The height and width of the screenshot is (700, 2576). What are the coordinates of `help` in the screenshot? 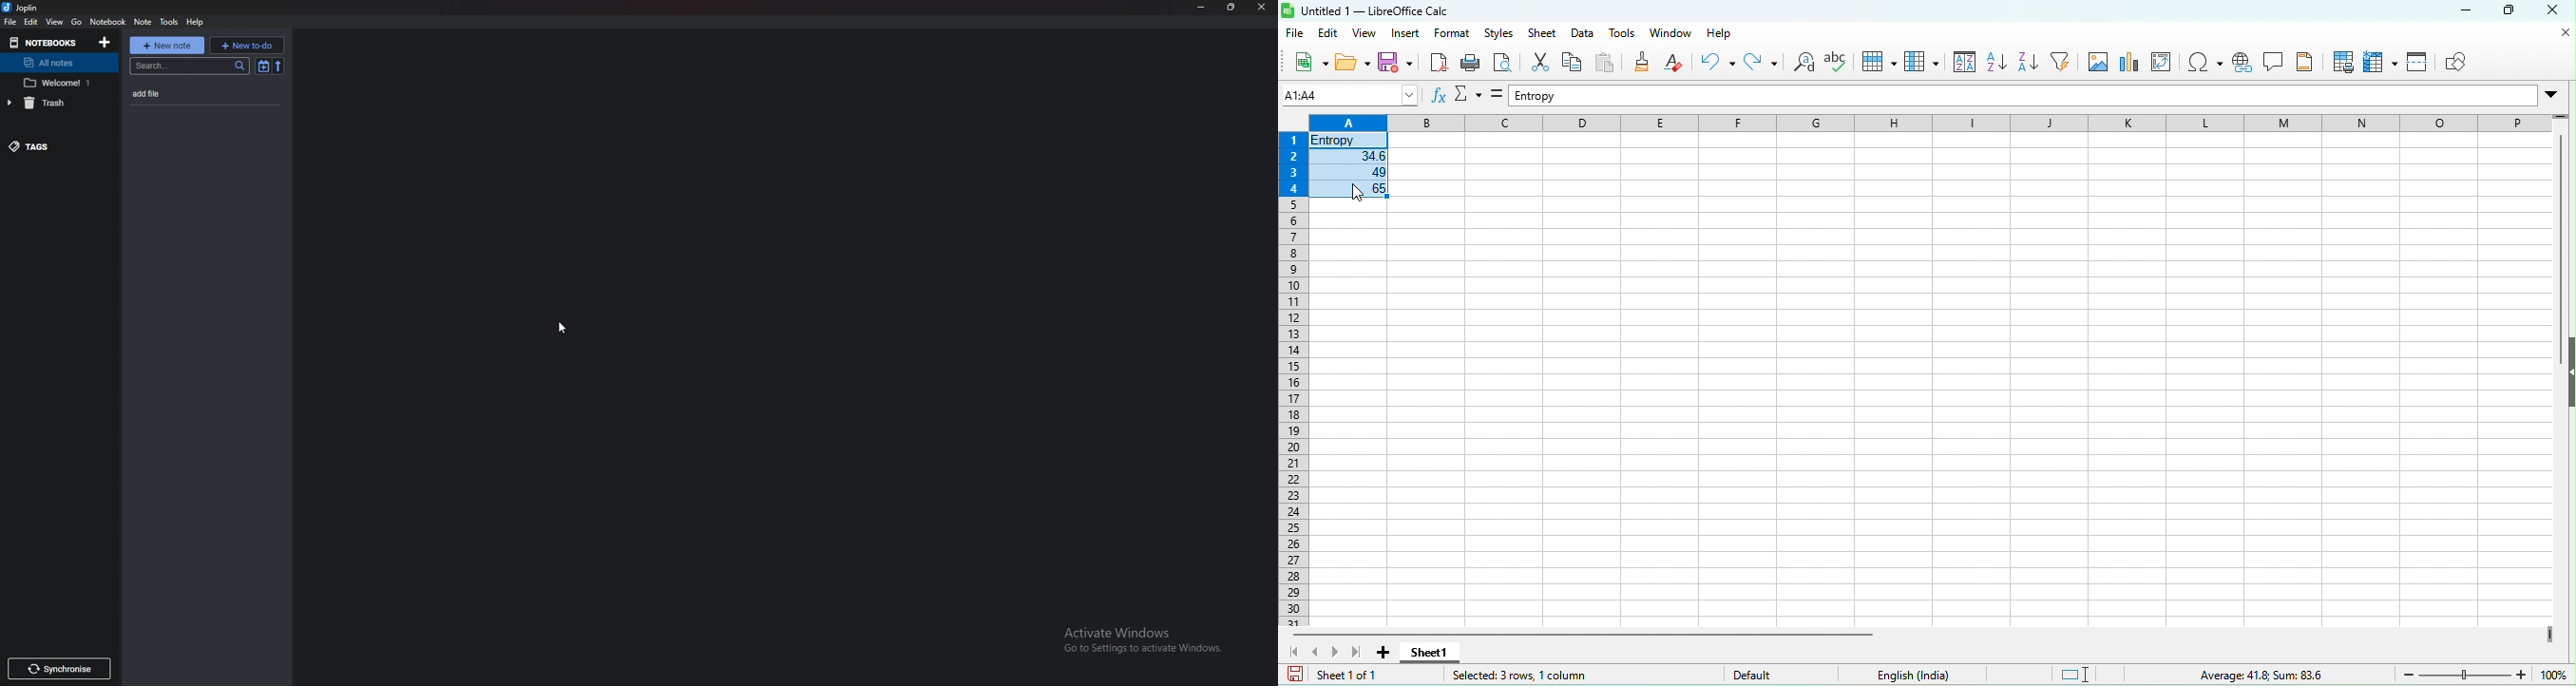 It's located at (1725, 34).